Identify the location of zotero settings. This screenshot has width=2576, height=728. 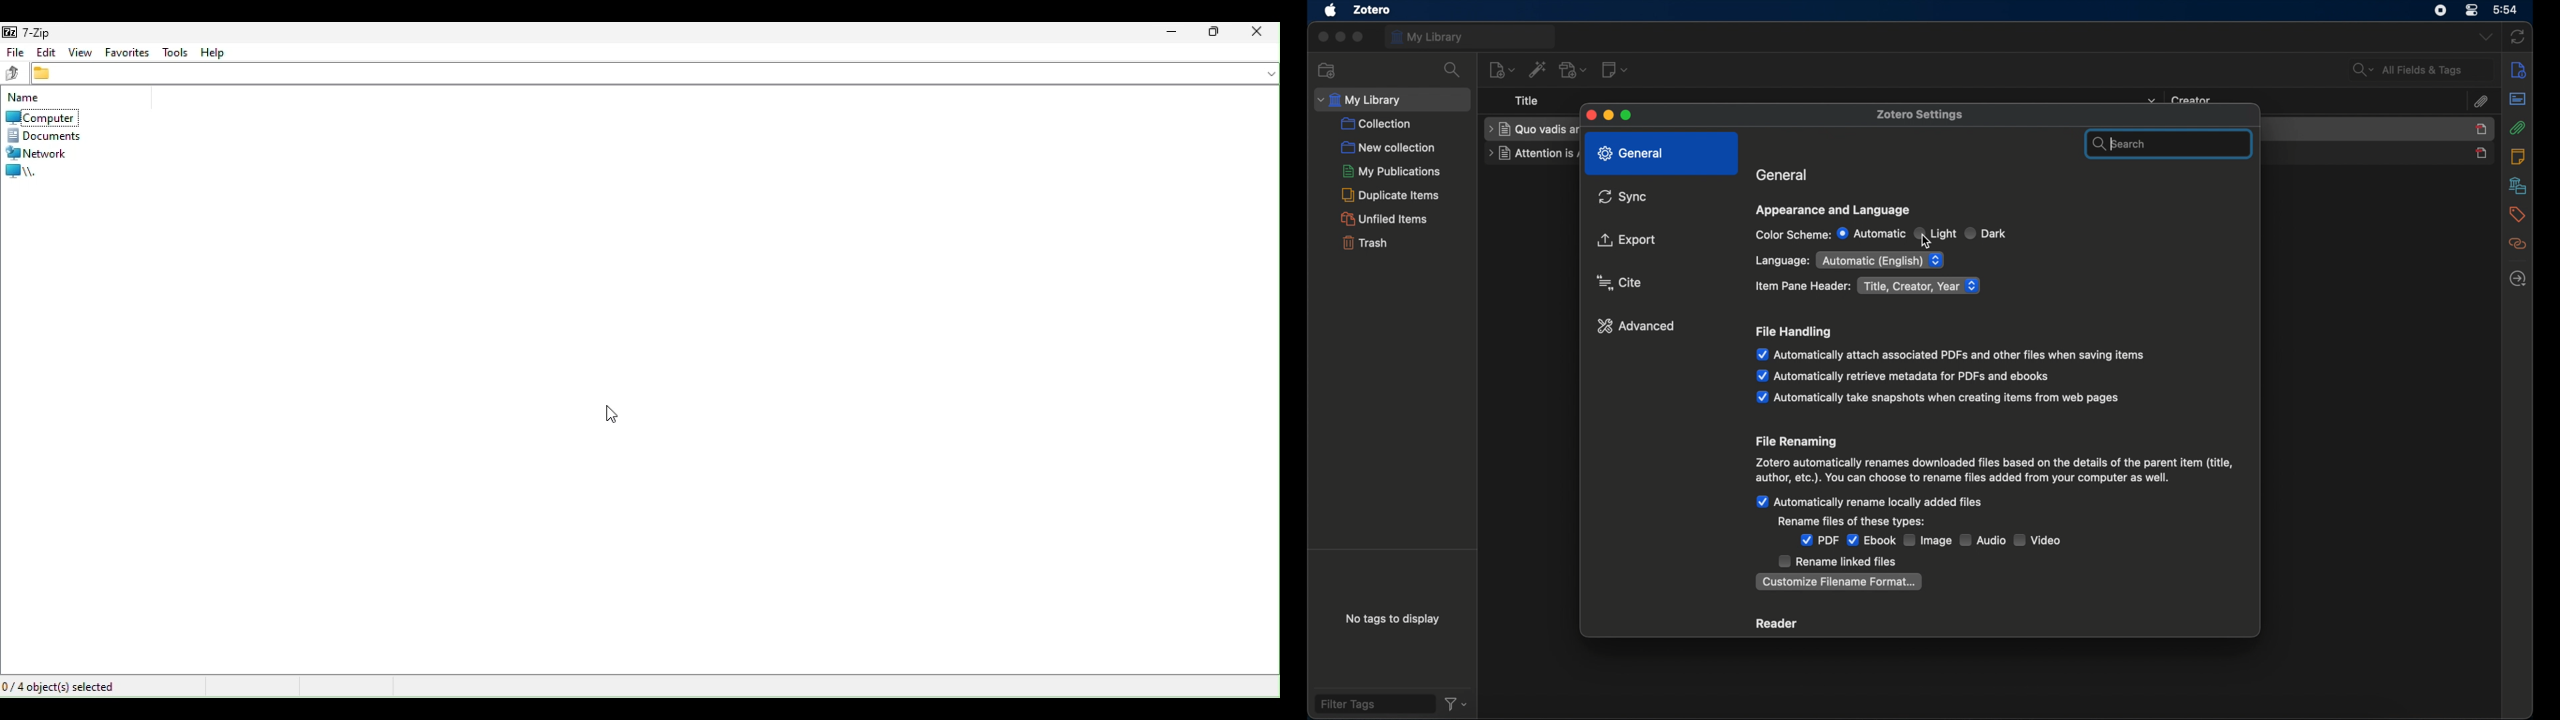
(1921, 117).